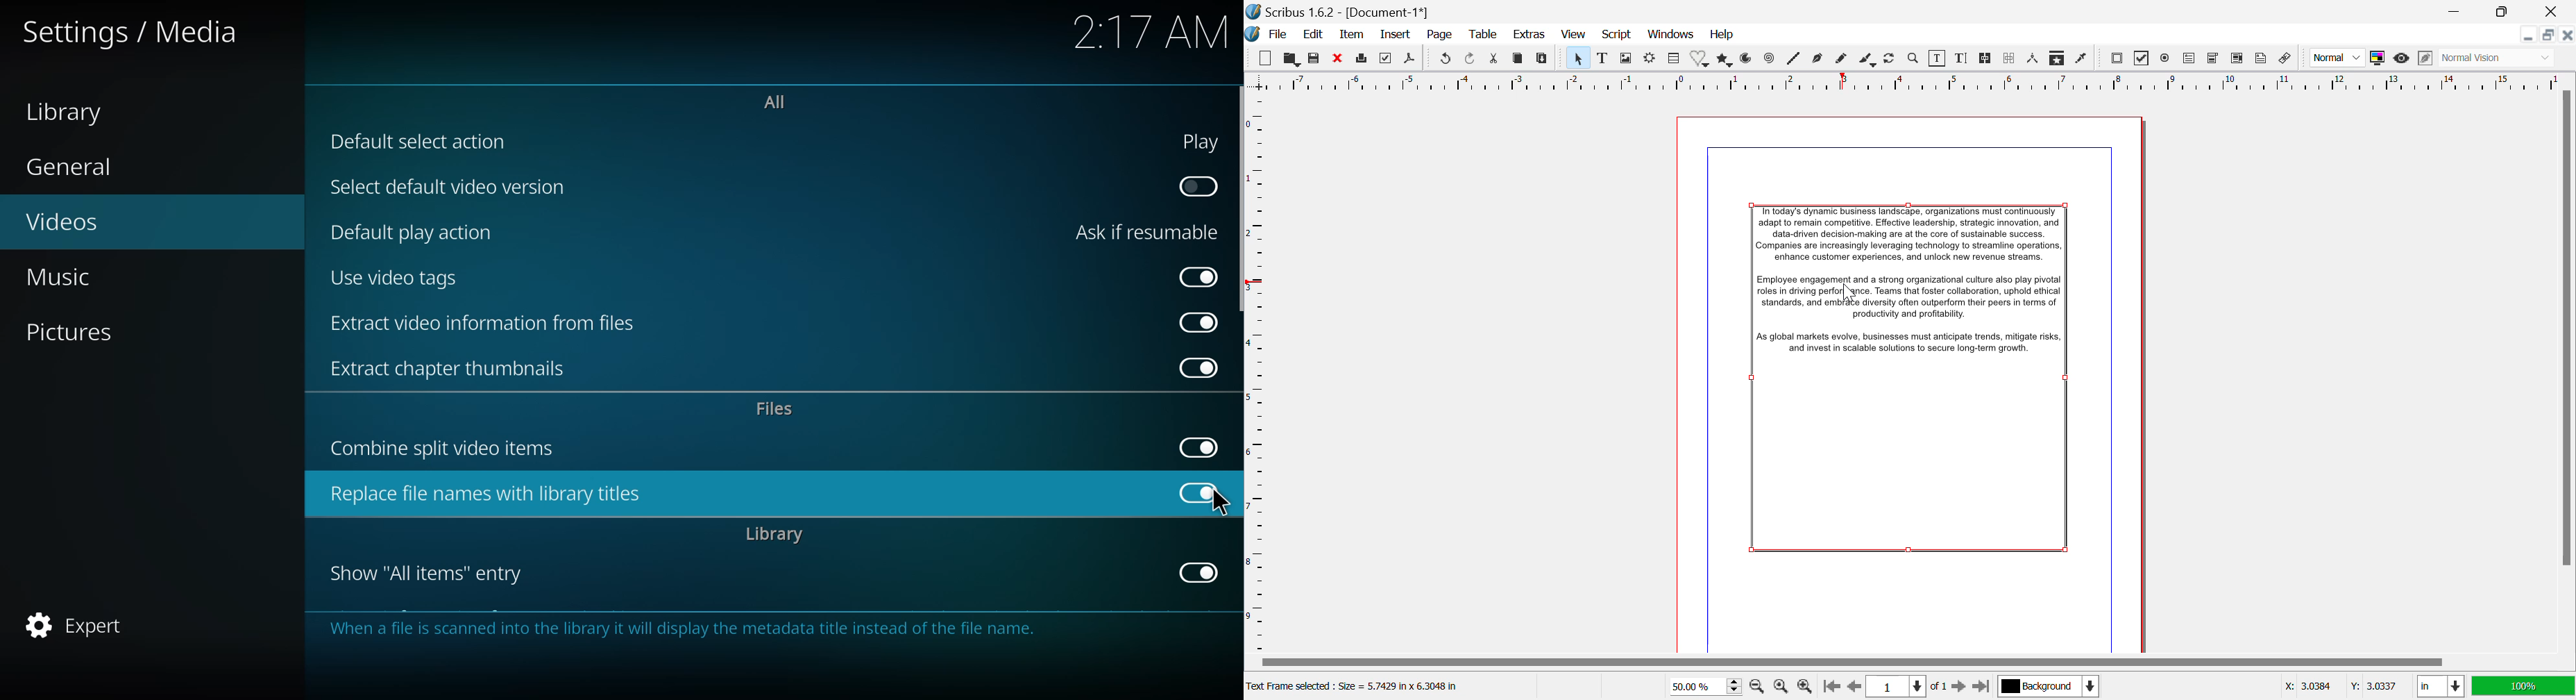  What do you see at coordinates (1190, 275) in the screenshot?
I see `enabled` at bounding box center [1190, 275].